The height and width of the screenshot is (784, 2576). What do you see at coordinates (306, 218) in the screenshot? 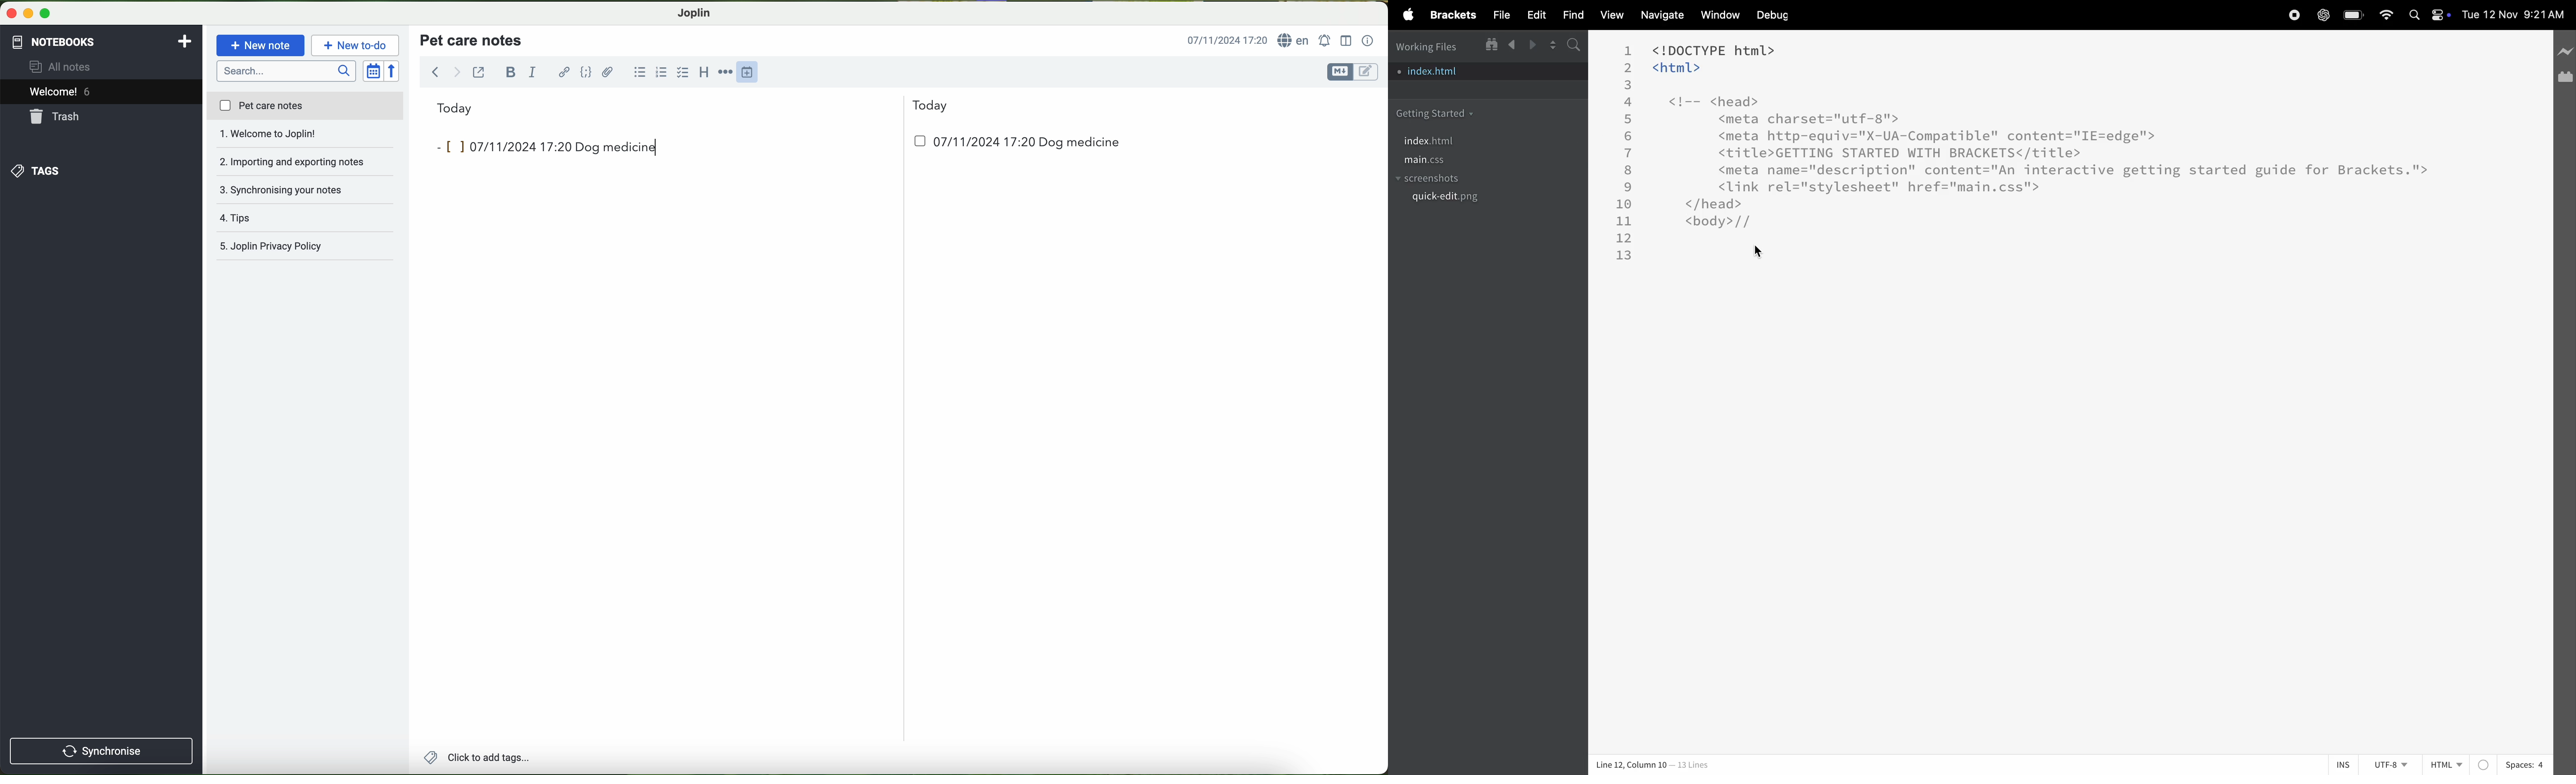
I see `Joplin privacy policy` at bounding box center [306, 218].